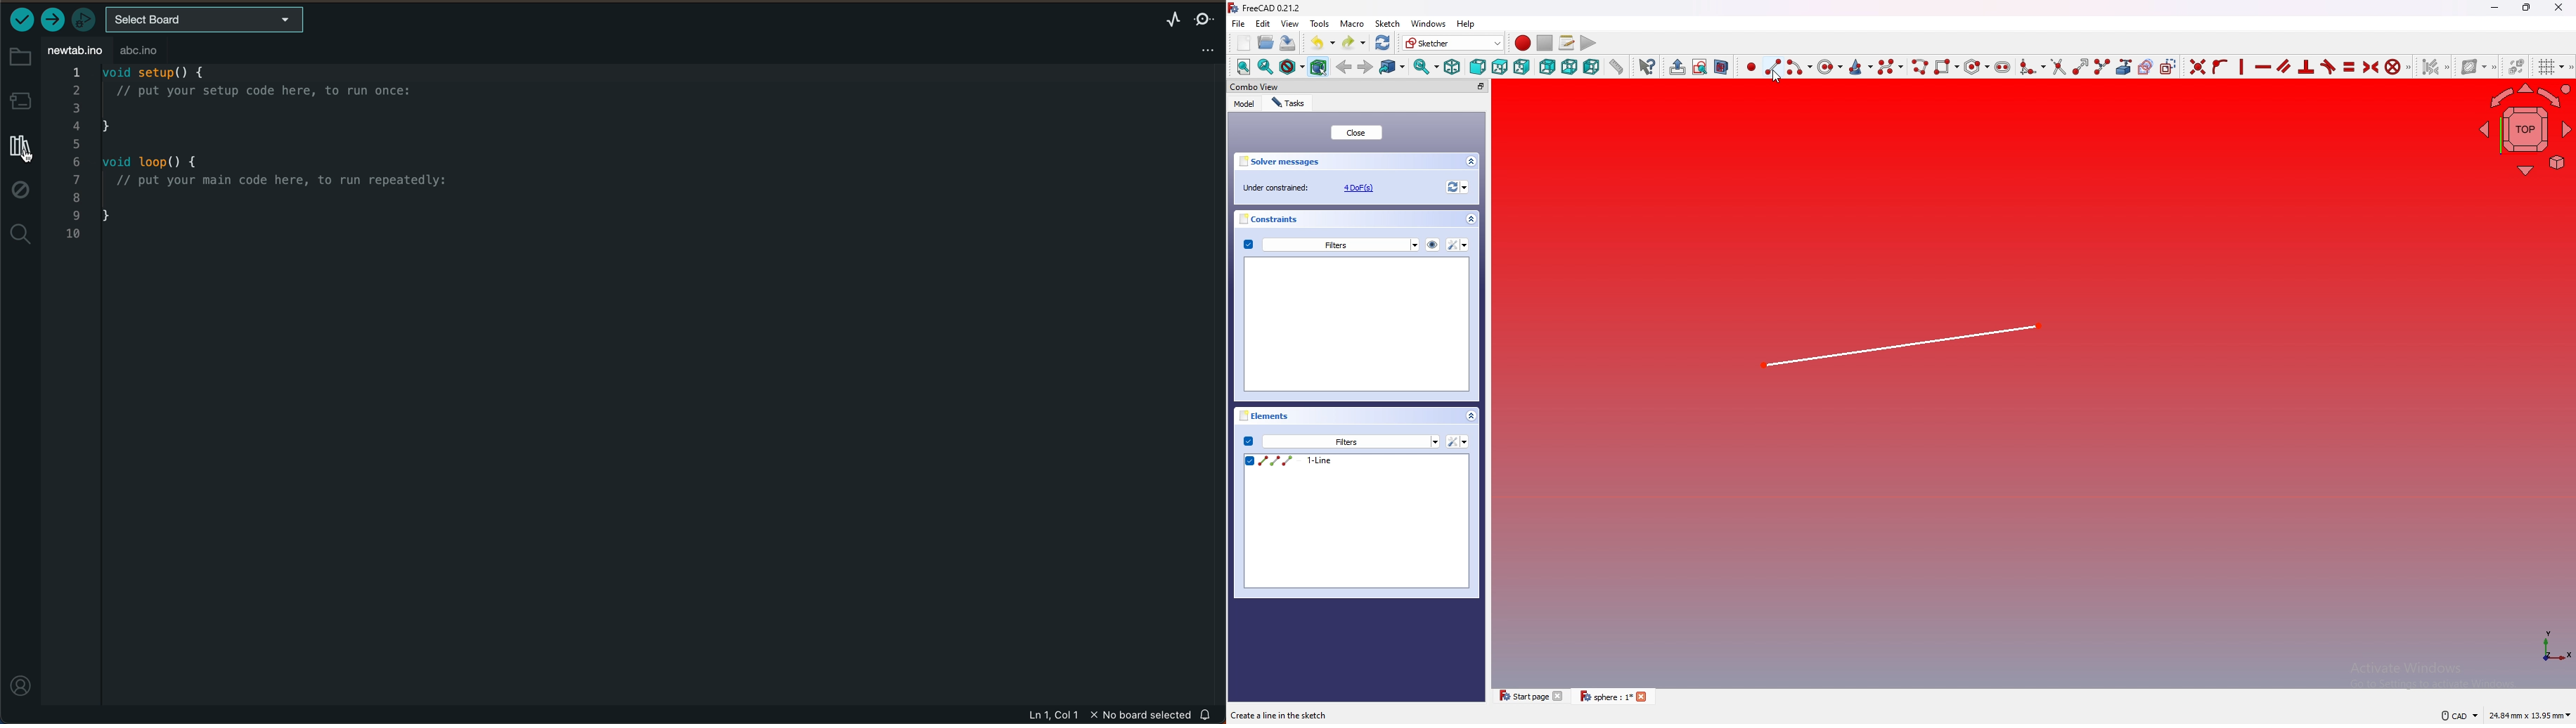  Describe the element at coordinates (1861, 65) in the screenshot. I see `Create conic` at that location.